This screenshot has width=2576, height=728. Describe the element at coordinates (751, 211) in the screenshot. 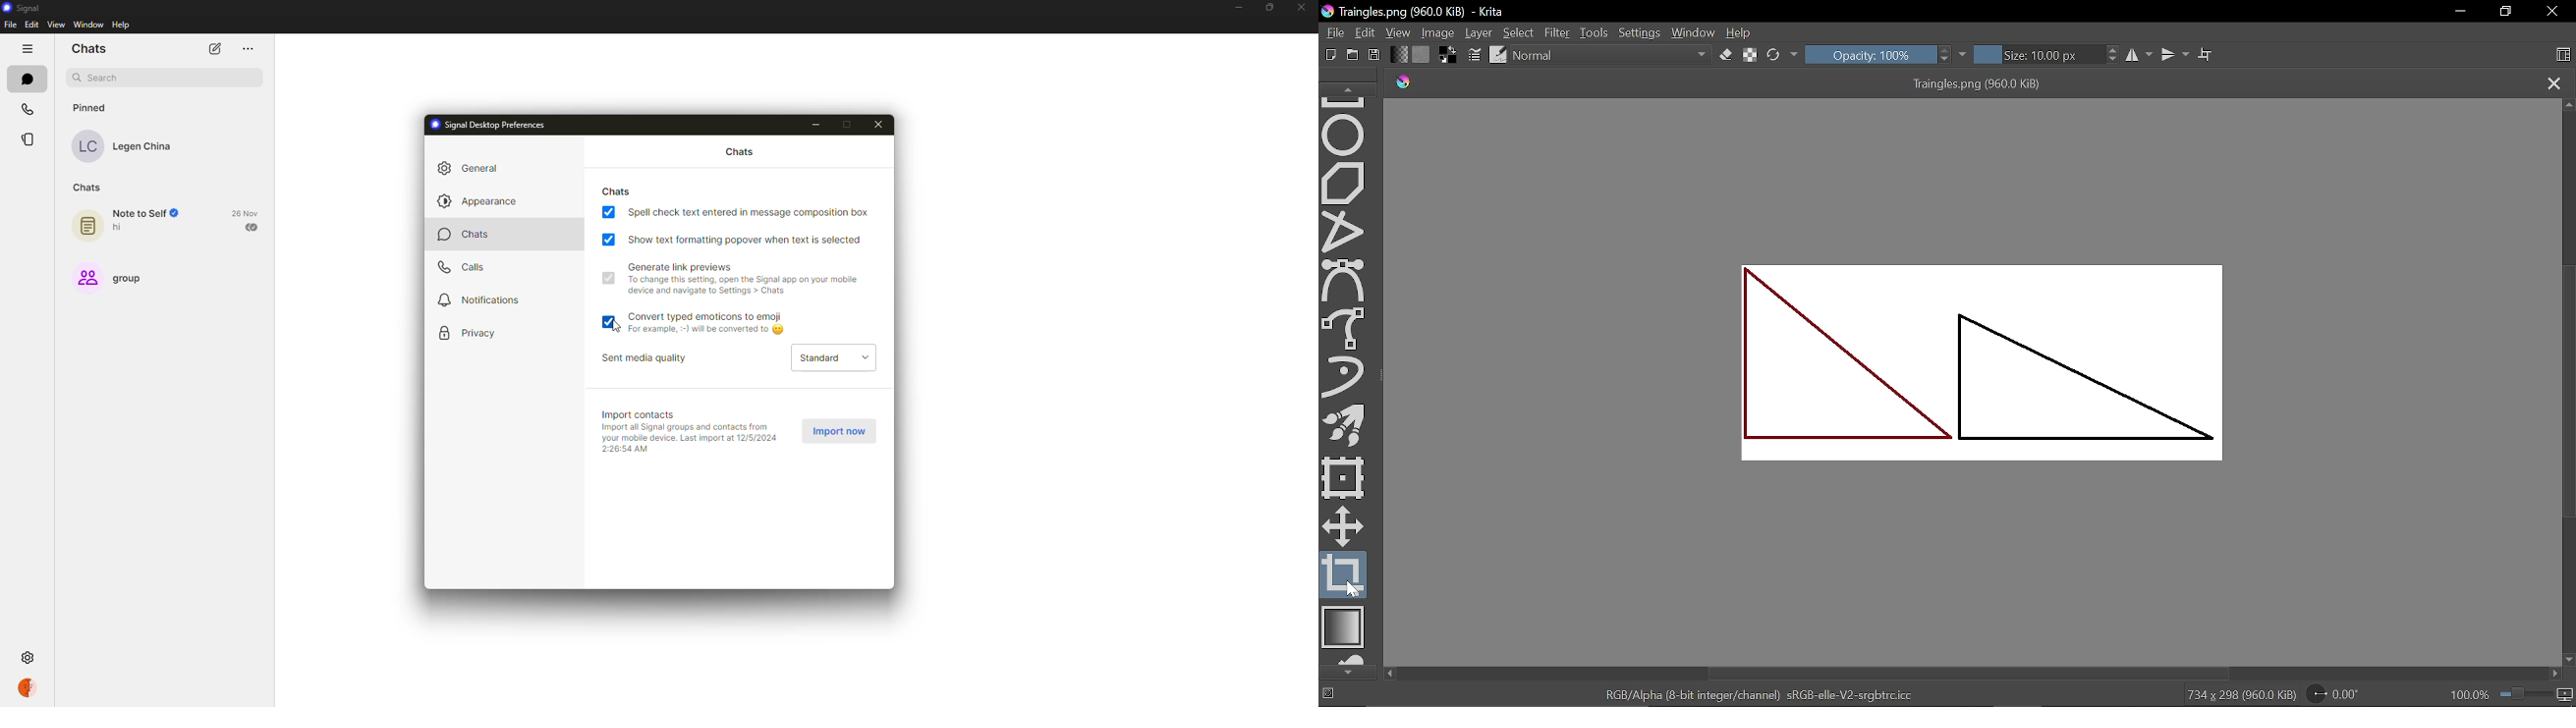

I see `spell check text entered` at that location.